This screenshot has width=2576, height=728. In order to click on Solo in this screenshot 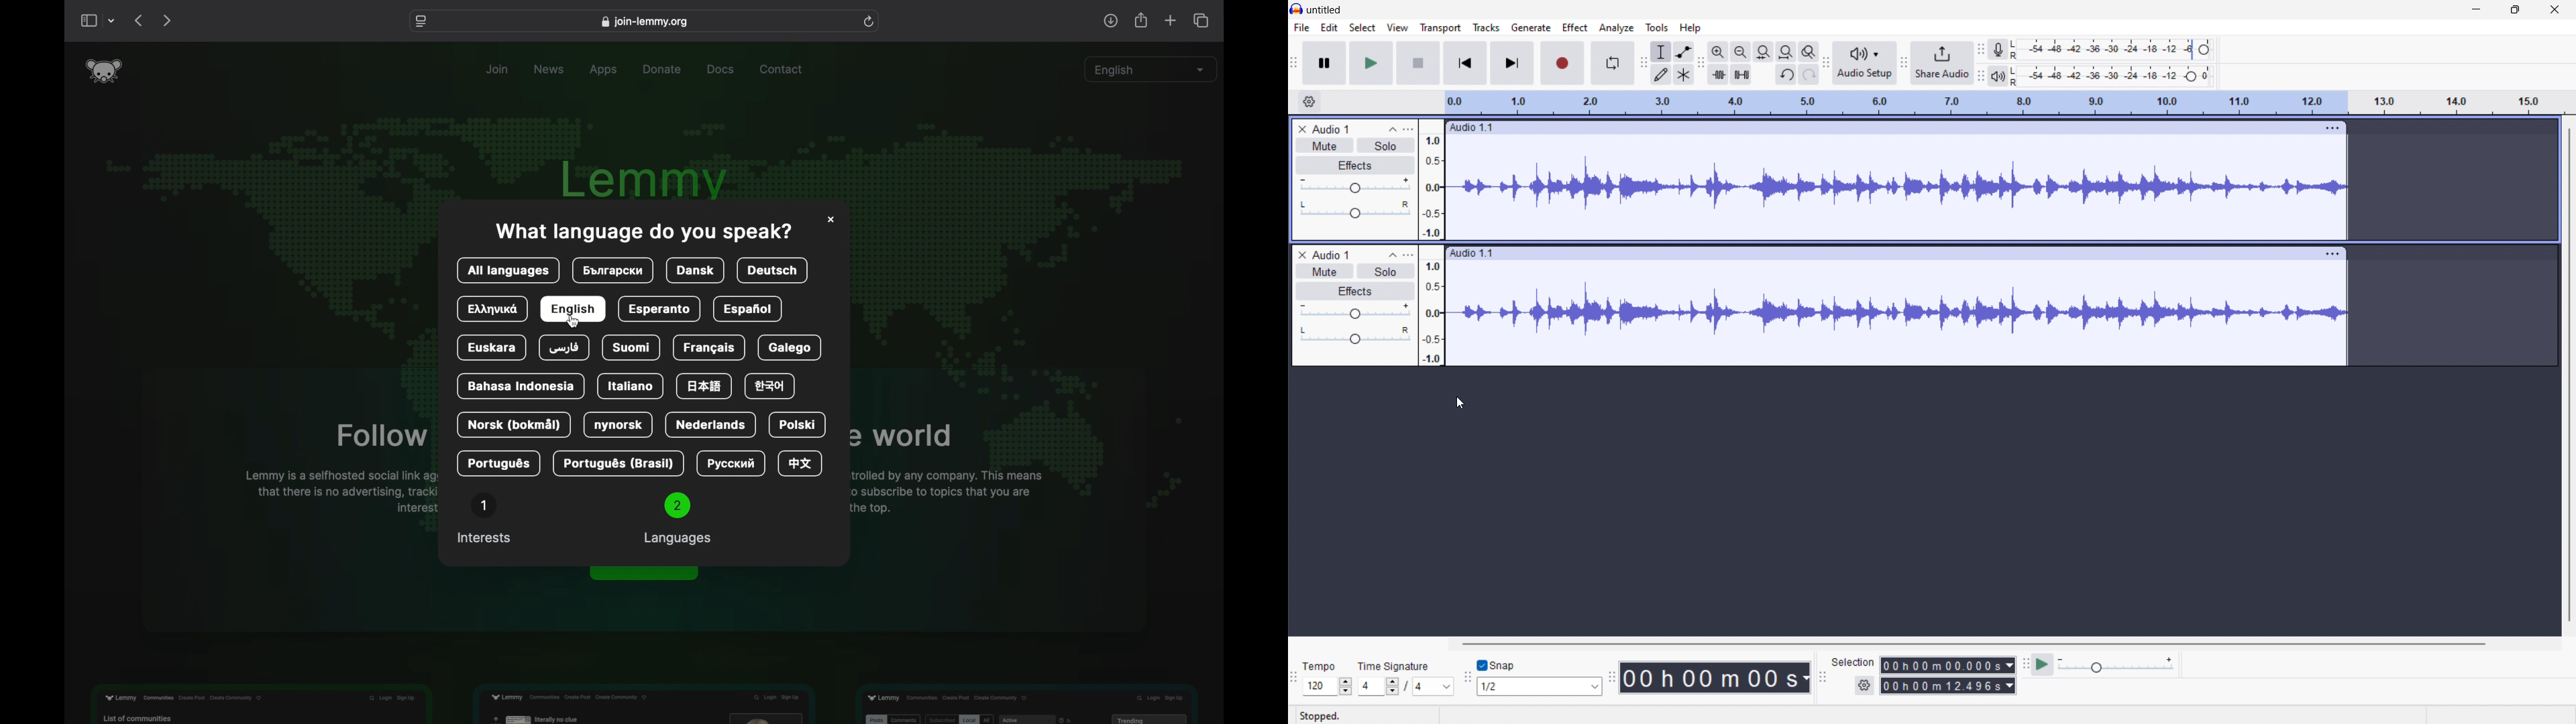, I will do `click(1387, 270)`.